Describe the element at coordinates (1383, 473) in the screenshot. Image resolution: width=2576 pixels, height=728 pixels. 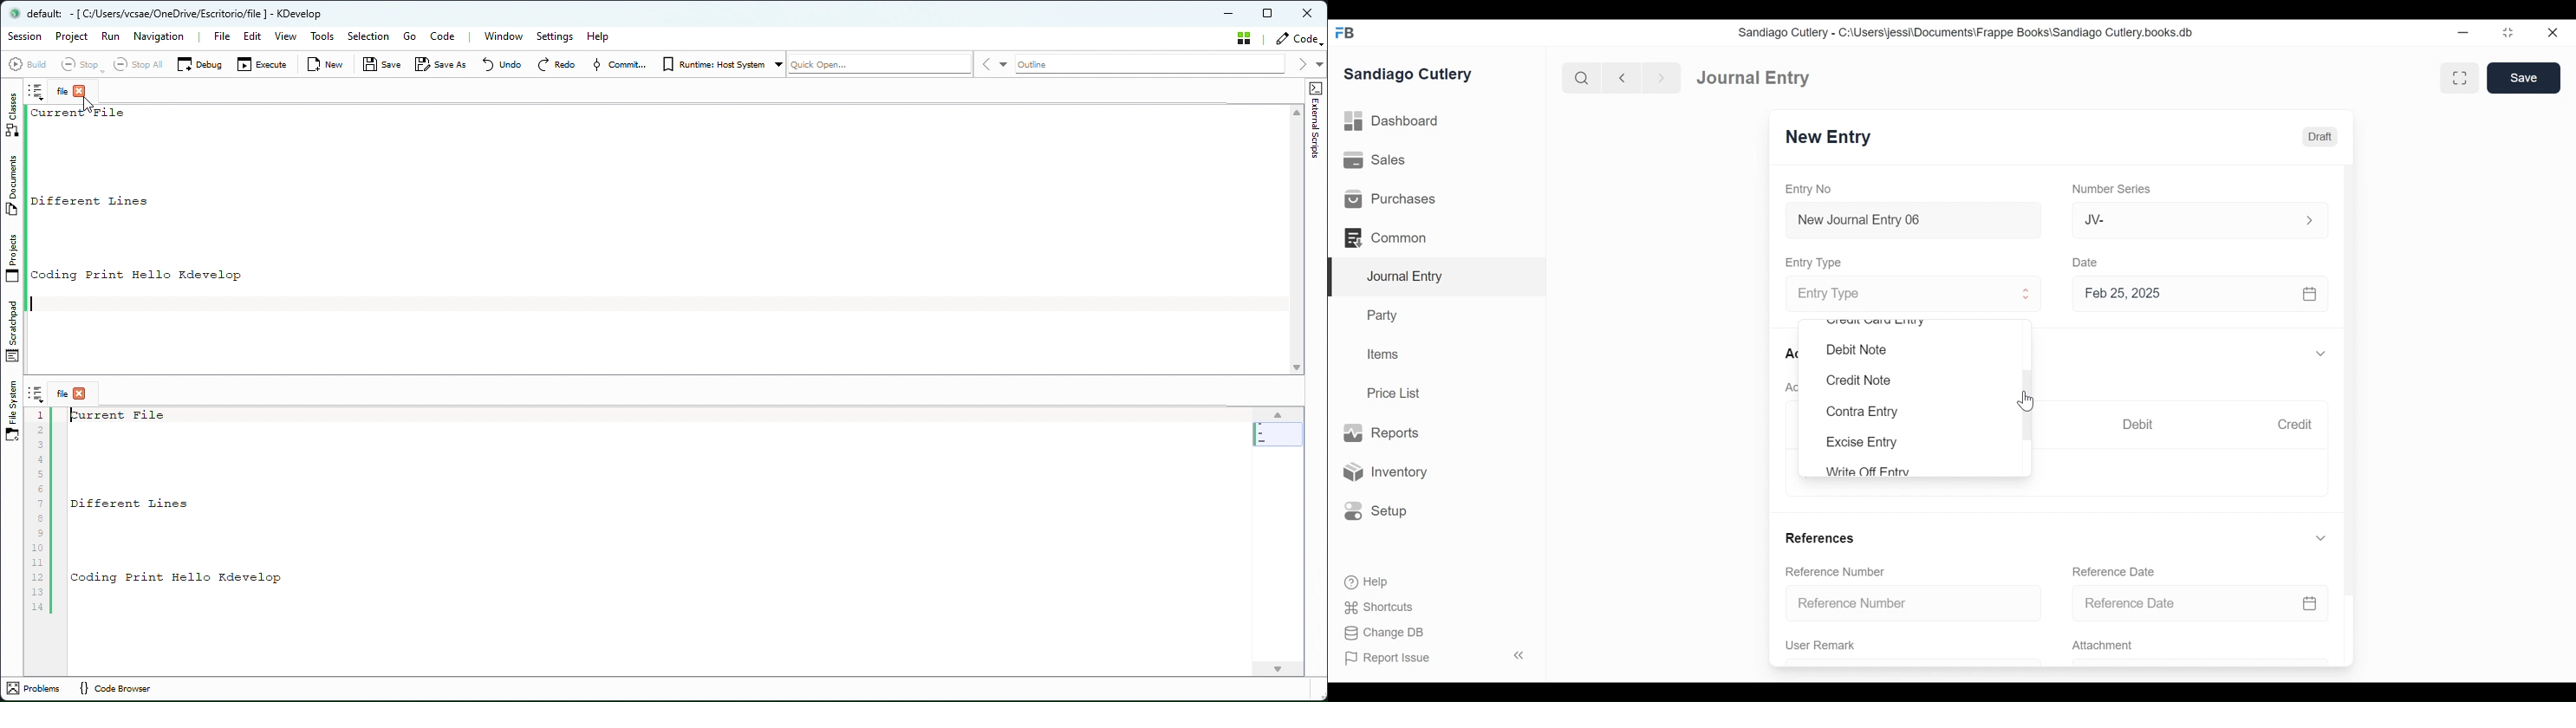
I see `Inventory` at that location.